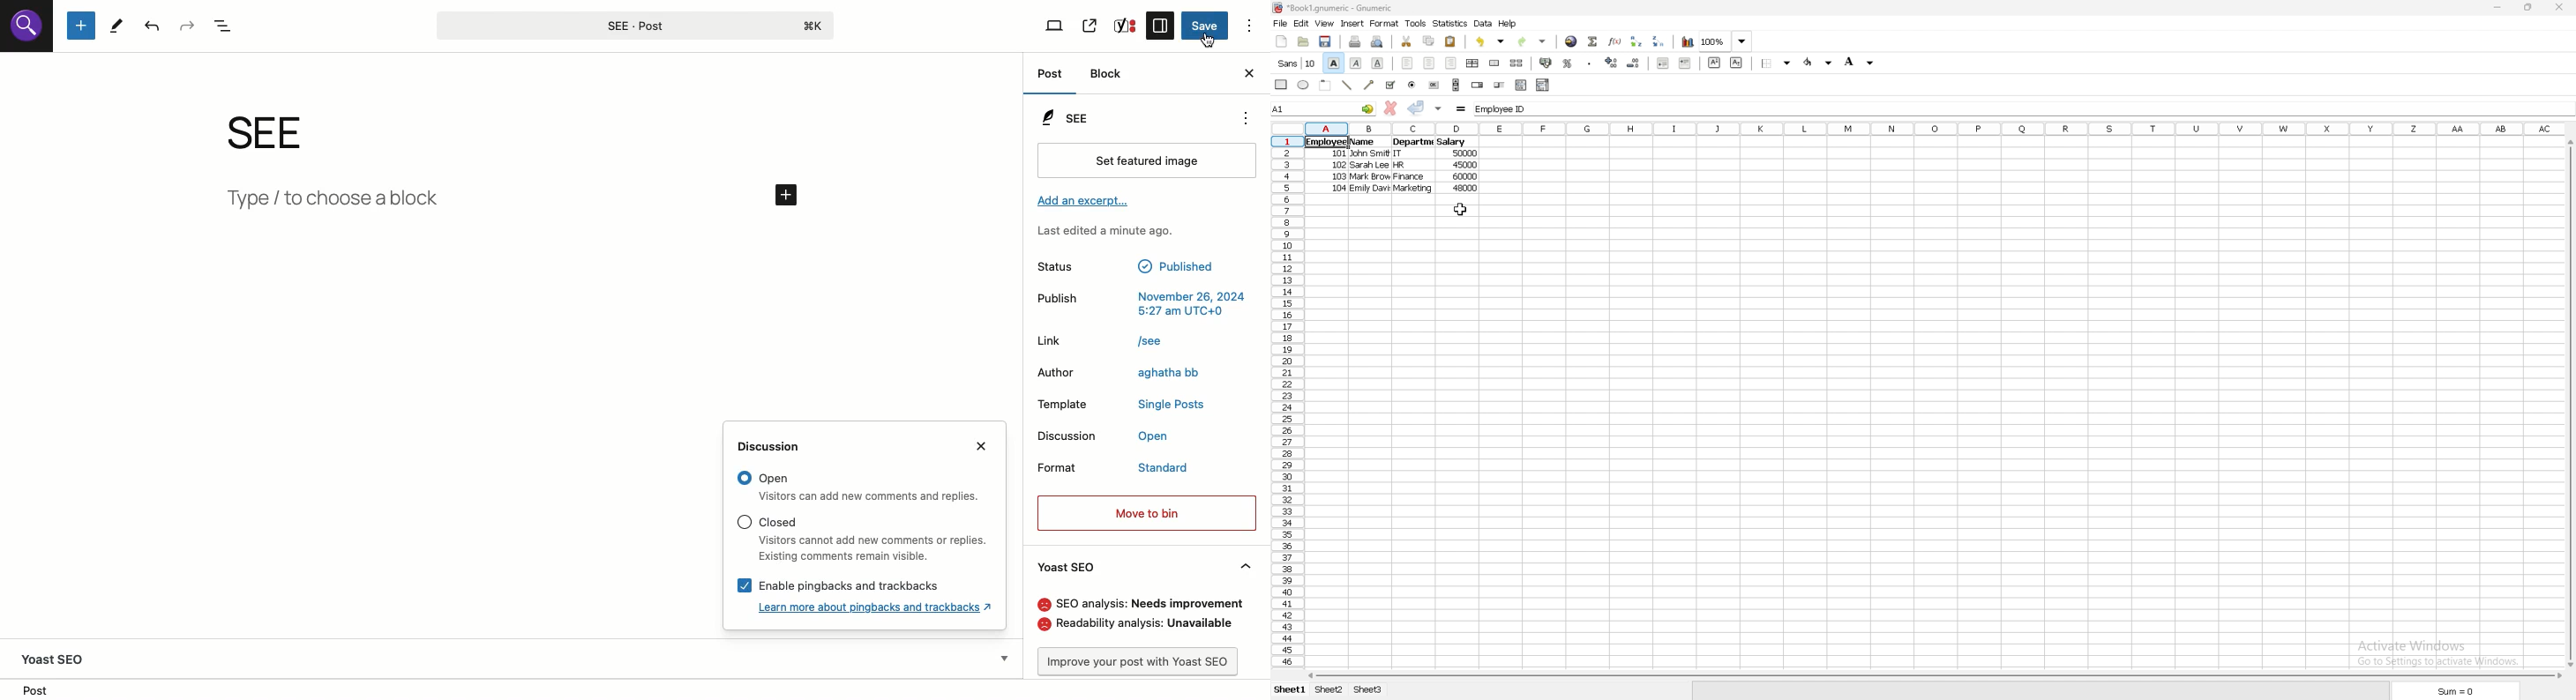  What do you see at coordinates (1435, 85) in the screenshot?
I see `button` at bounding box center [1435, 85].